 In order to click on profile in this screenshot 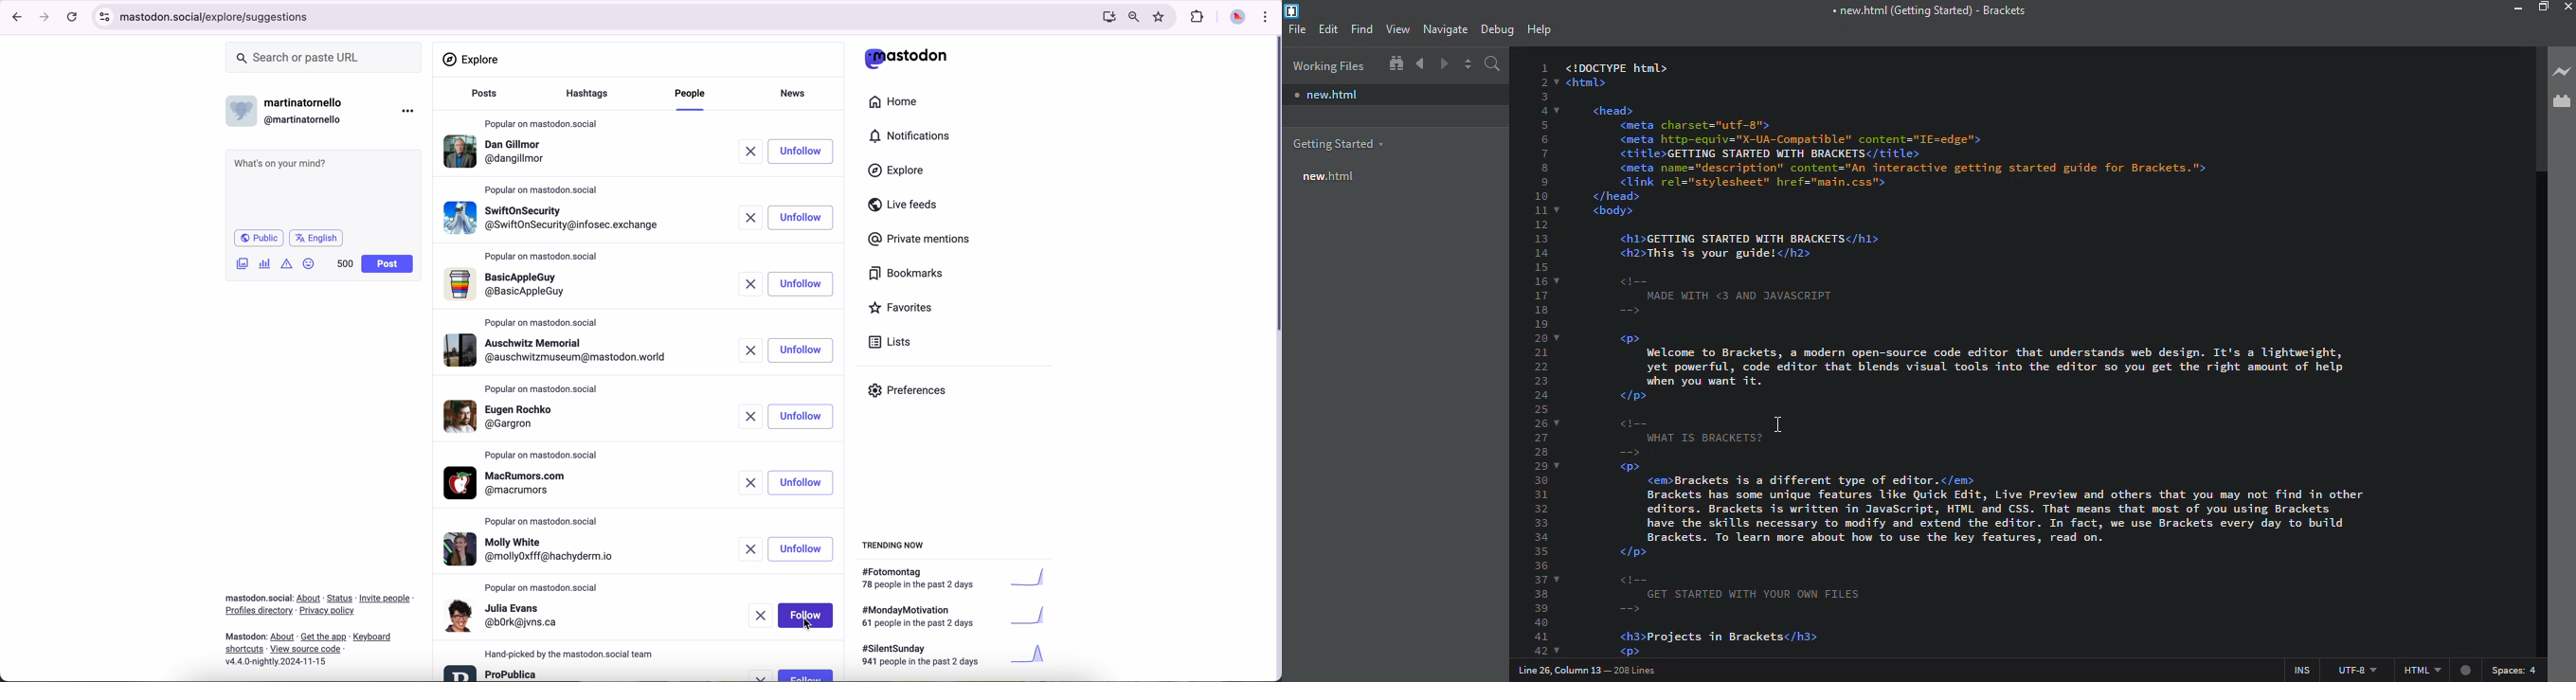, I will do `click(498, 153)`.